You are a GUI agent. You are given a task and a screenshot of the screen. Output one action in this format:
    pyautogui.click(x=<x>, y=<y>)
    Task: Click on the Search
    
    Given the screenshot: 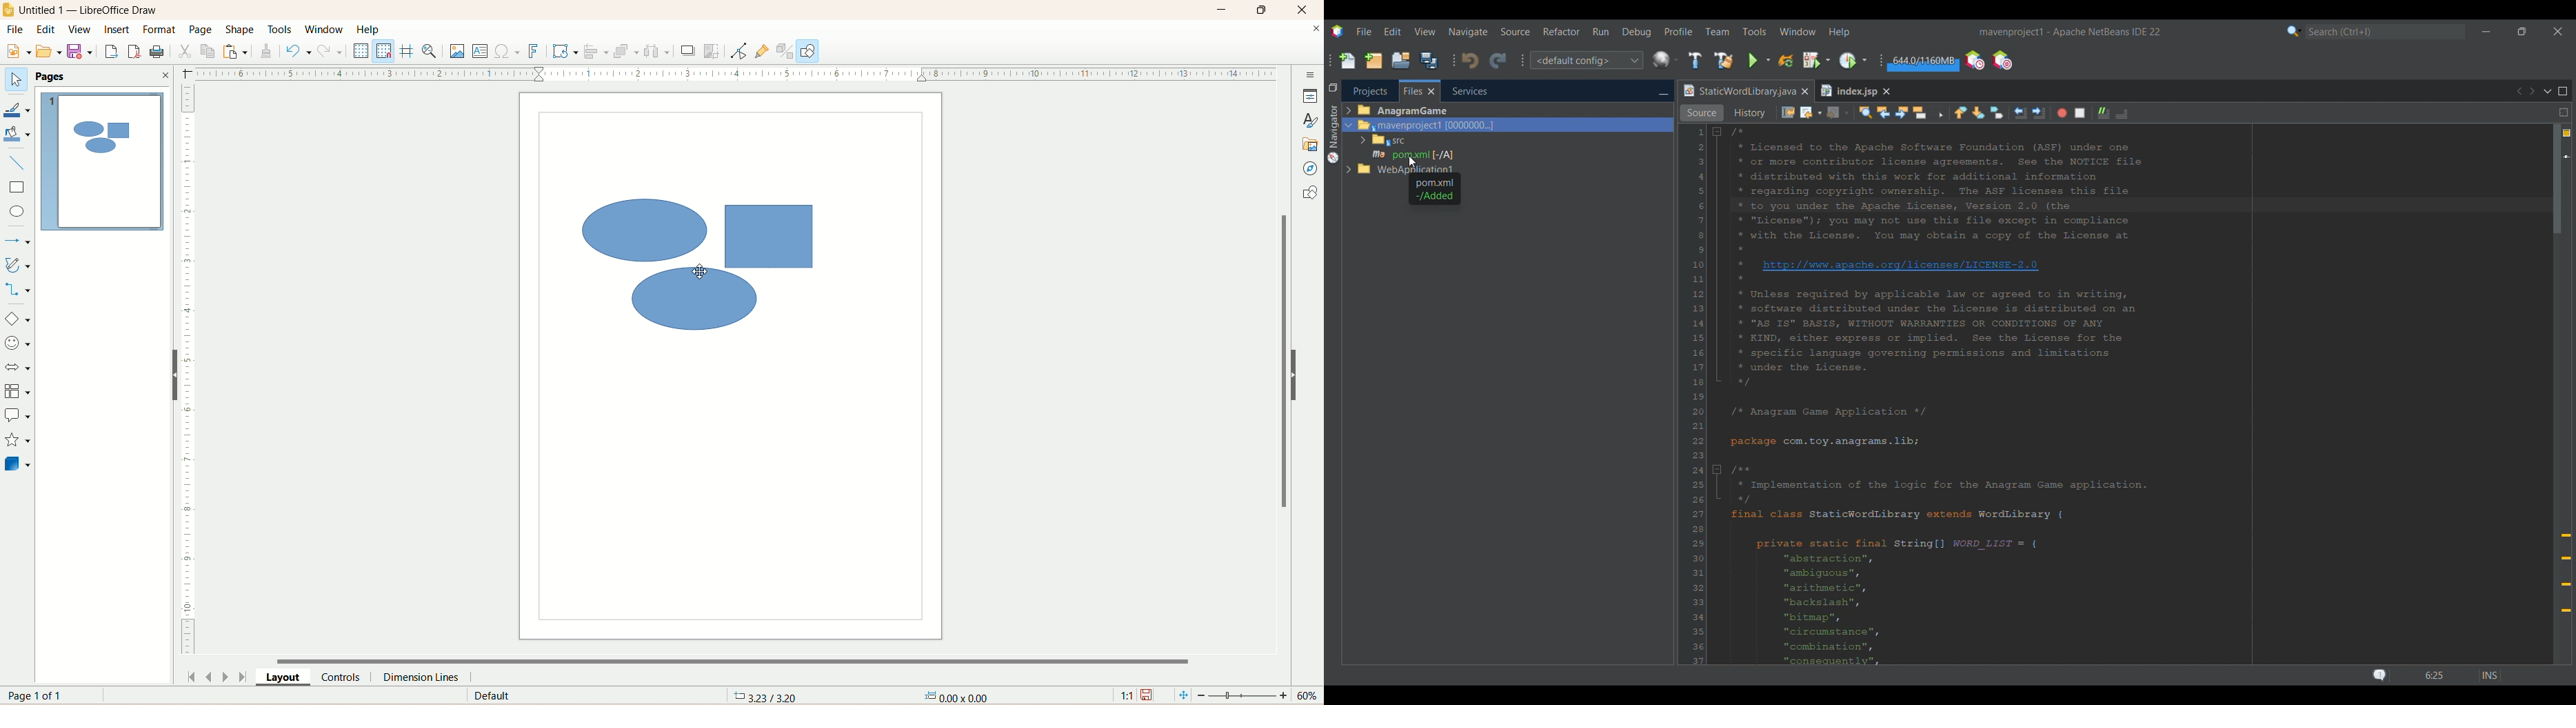 What is the action you would take?
    pyautogui.click(x=2386, y=32)
    